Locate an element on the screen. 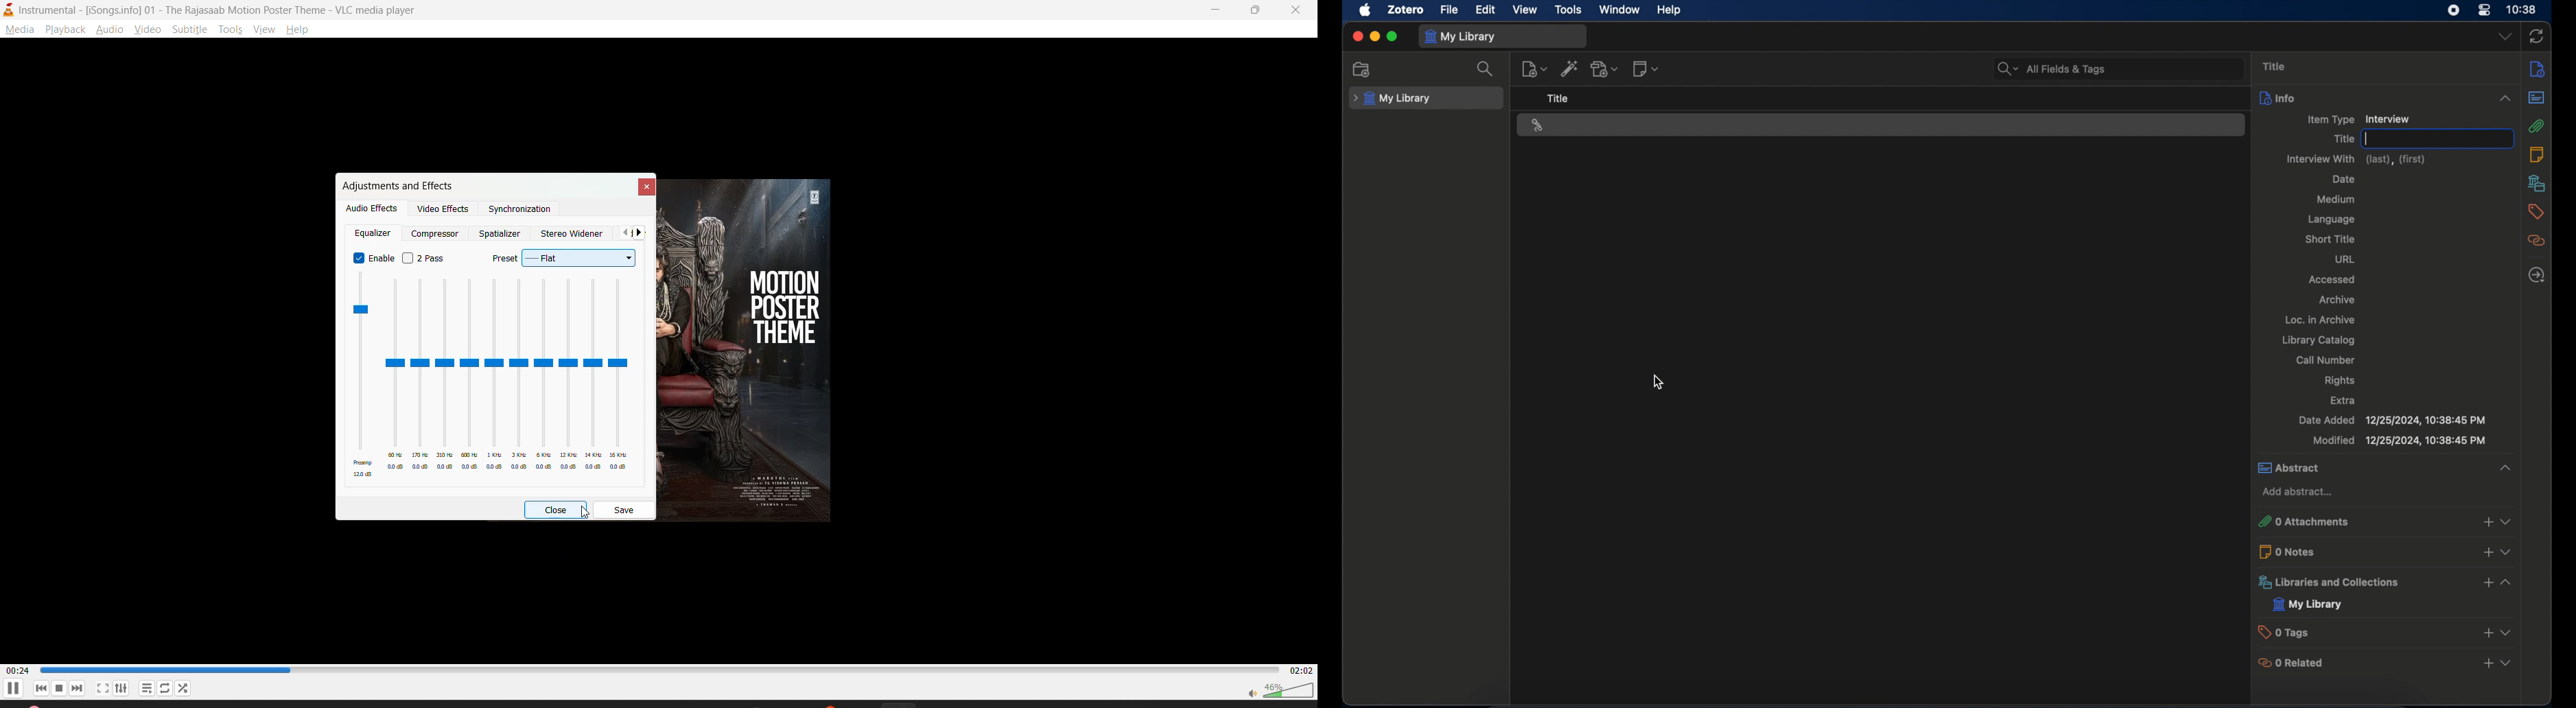 The height and width of the screenshot is (728, 2576). preset is located at coordinates (568, 256).